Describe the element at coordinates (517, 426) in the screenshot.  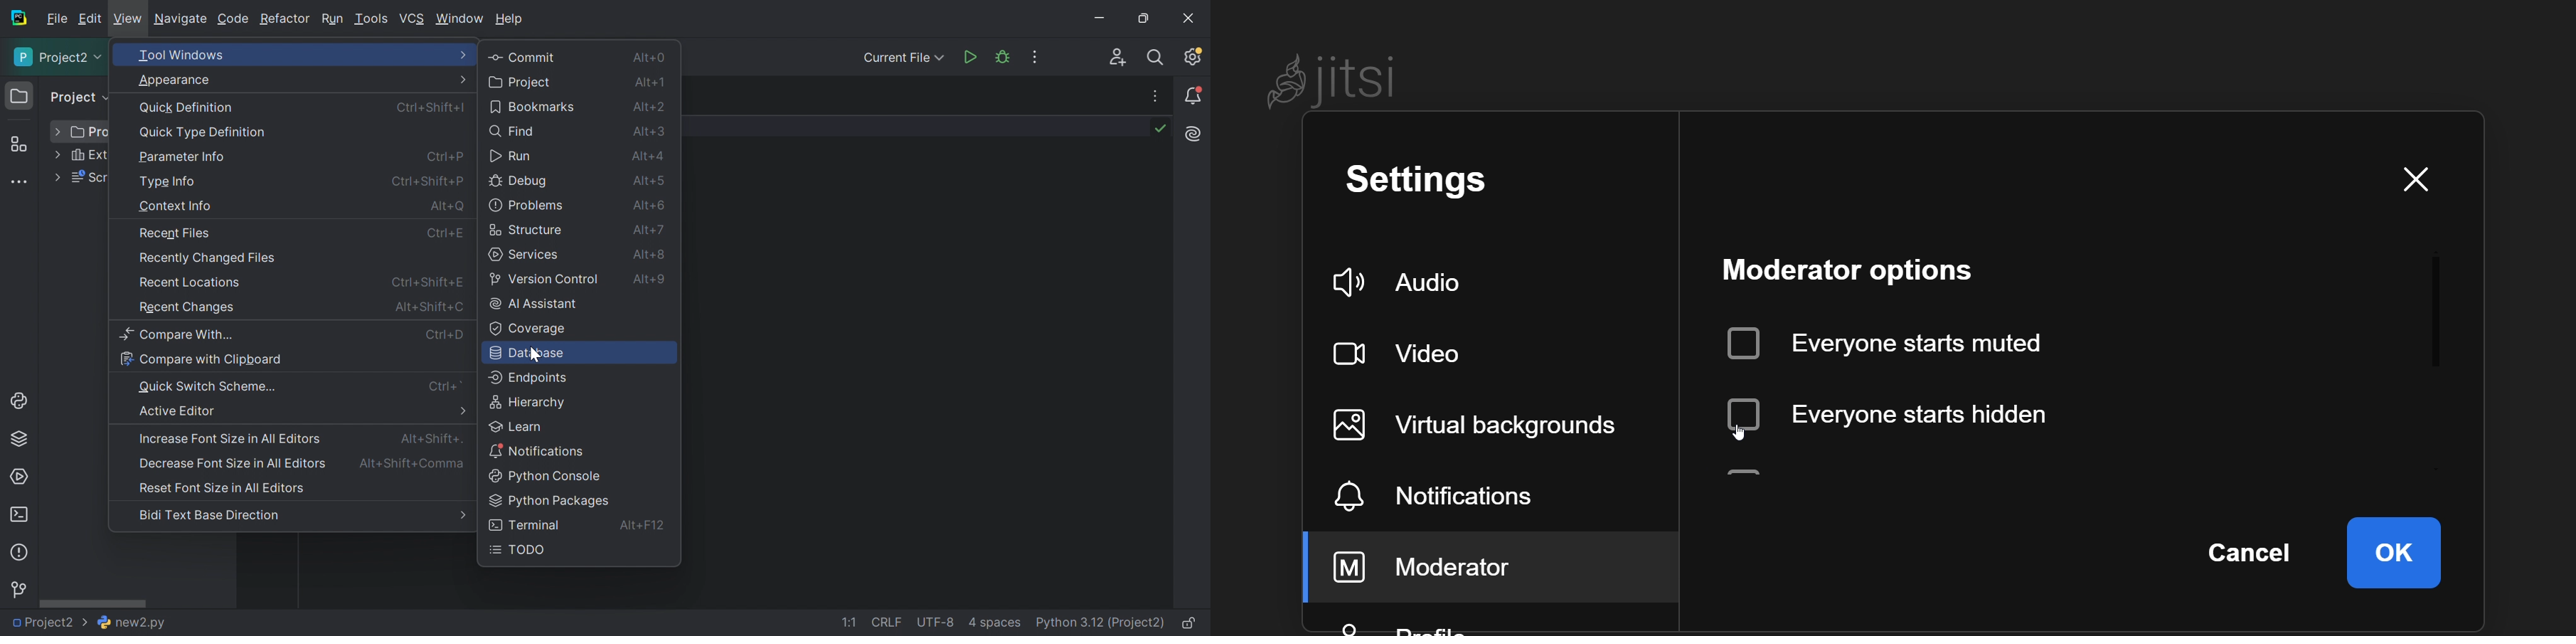
I see `Learn` at that location.